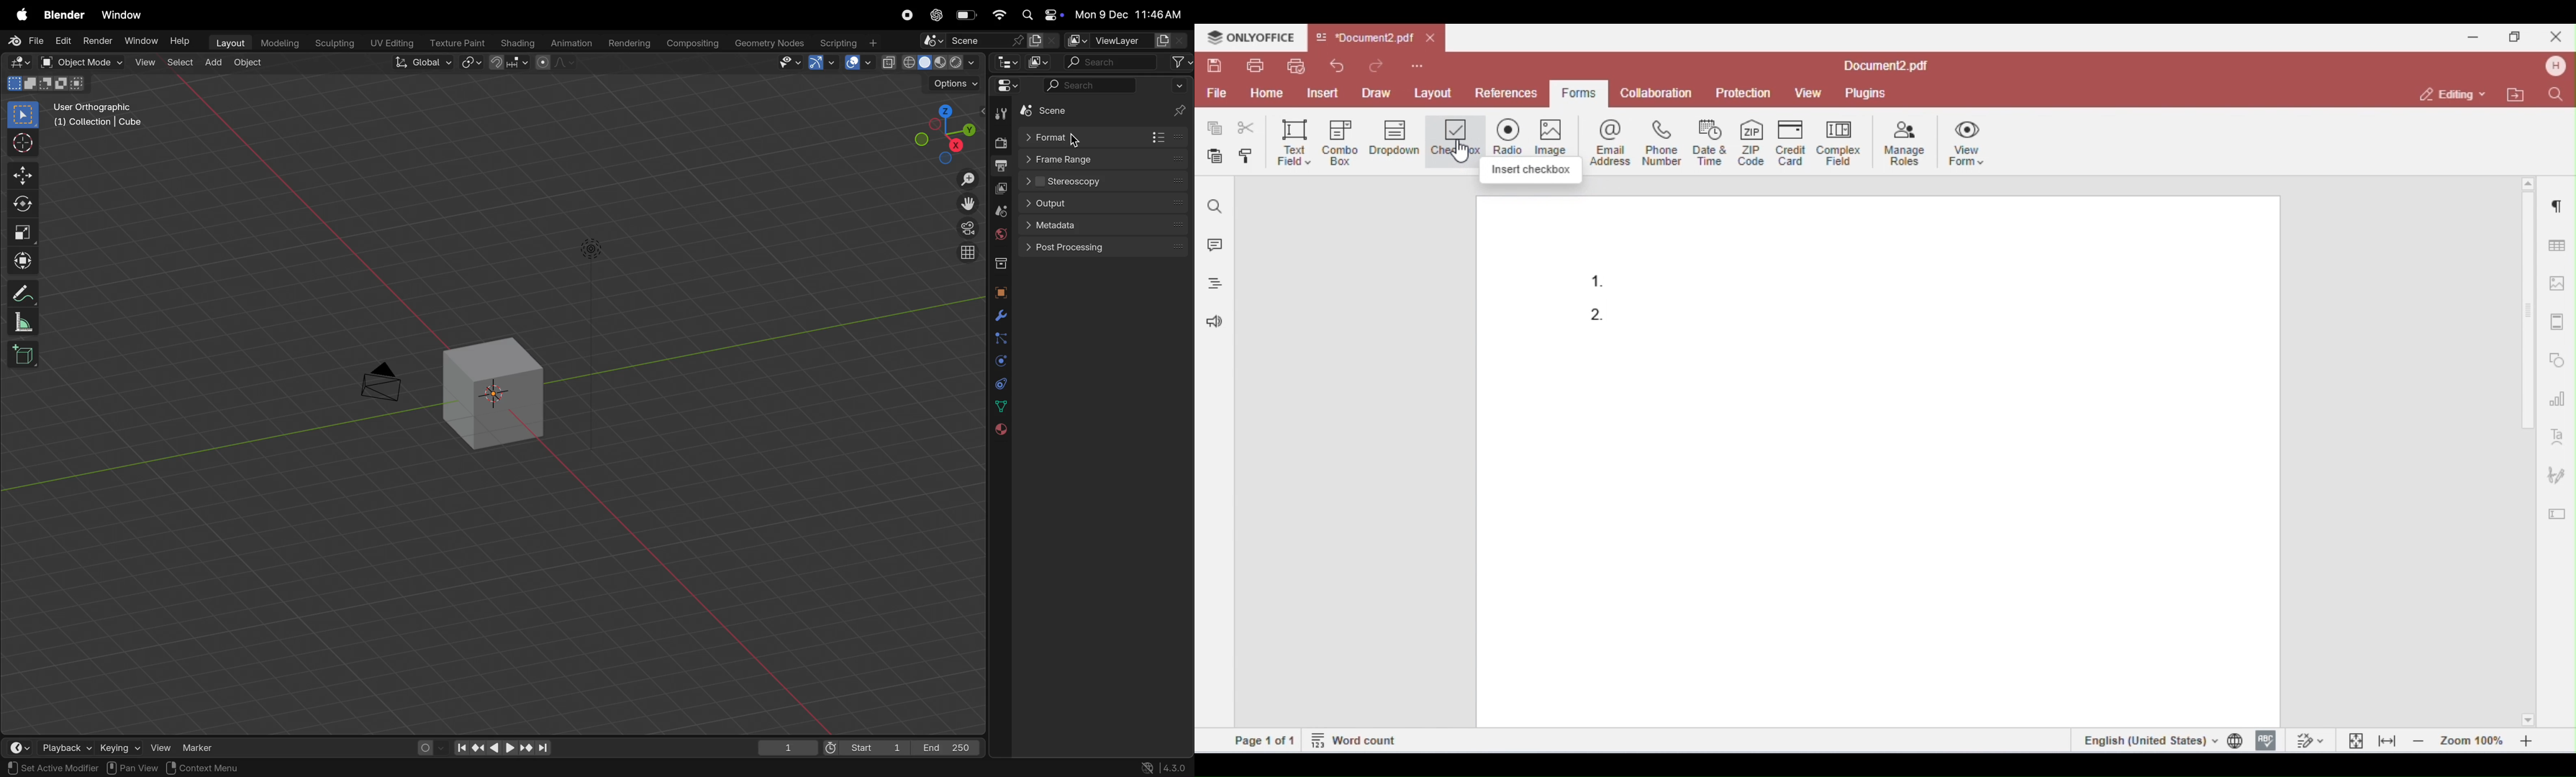  Describe the element at coordinates (30, 769) in the screenshot. I see `pan view` at that location.